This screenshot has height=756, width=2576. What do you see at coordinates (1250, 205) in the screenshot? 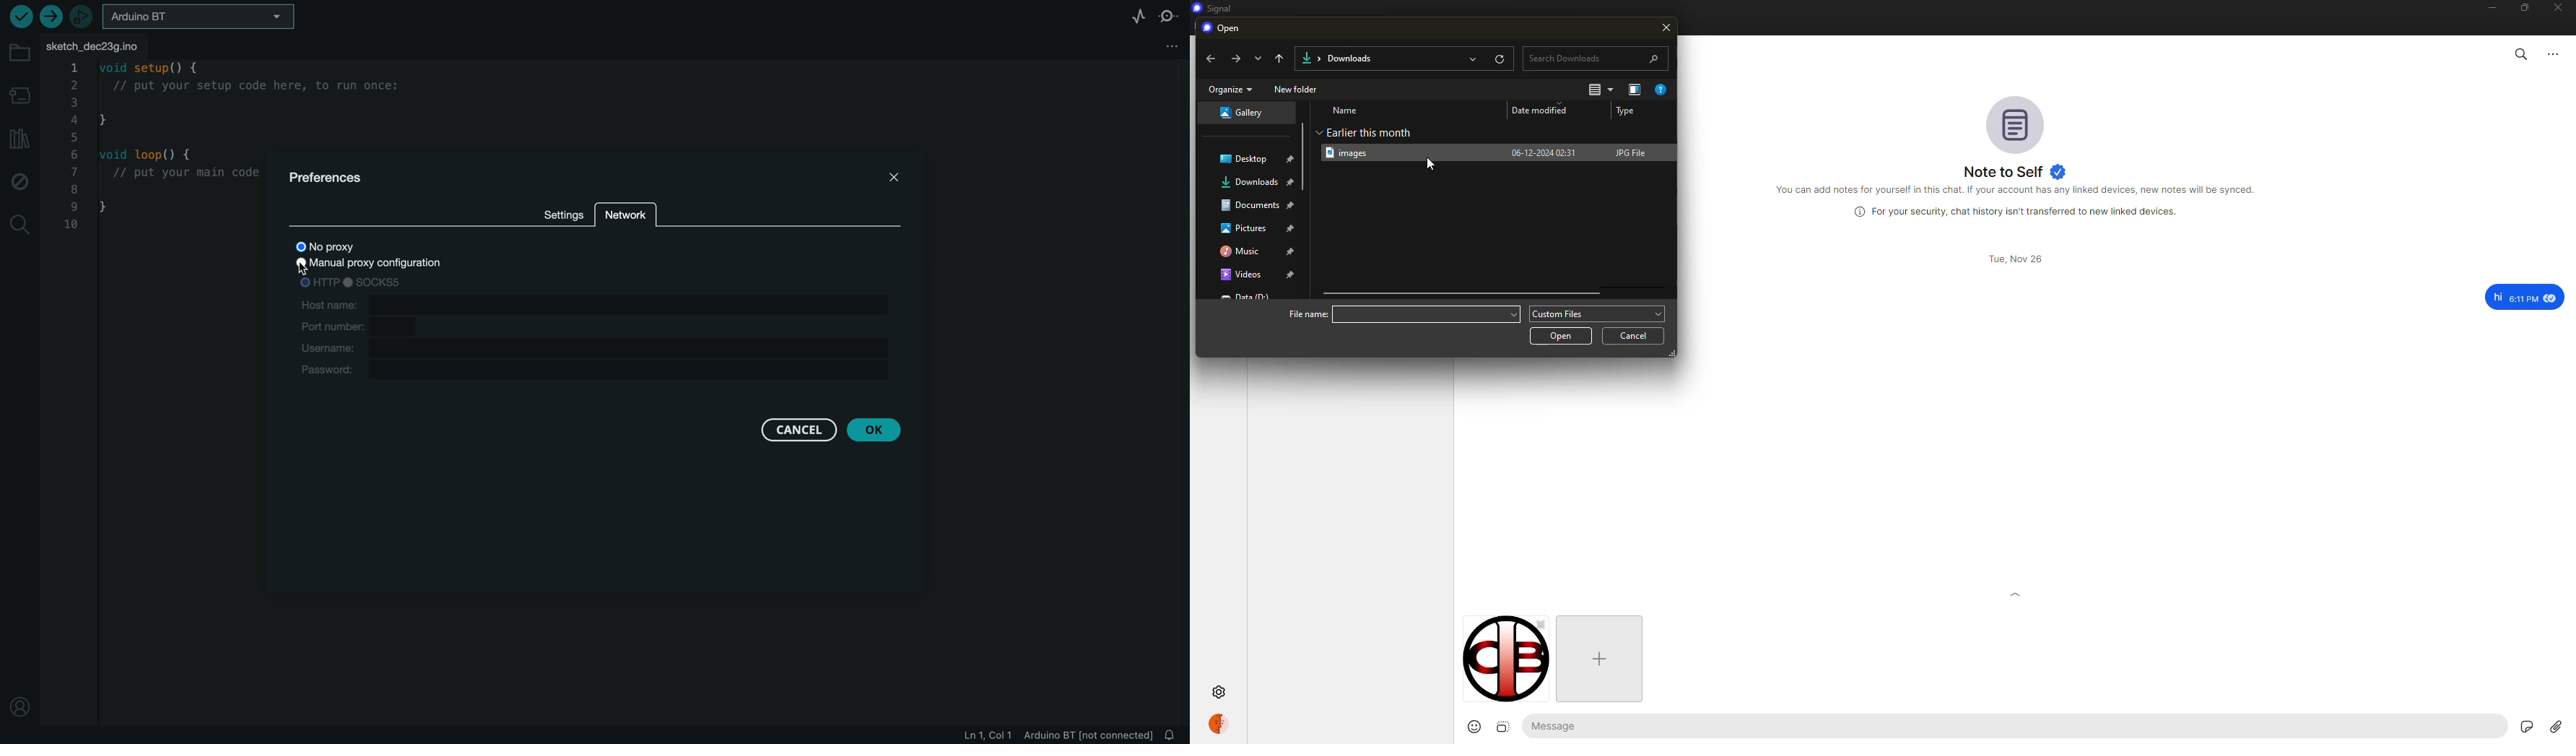
I see `location` at bounding box center [1250, 205].